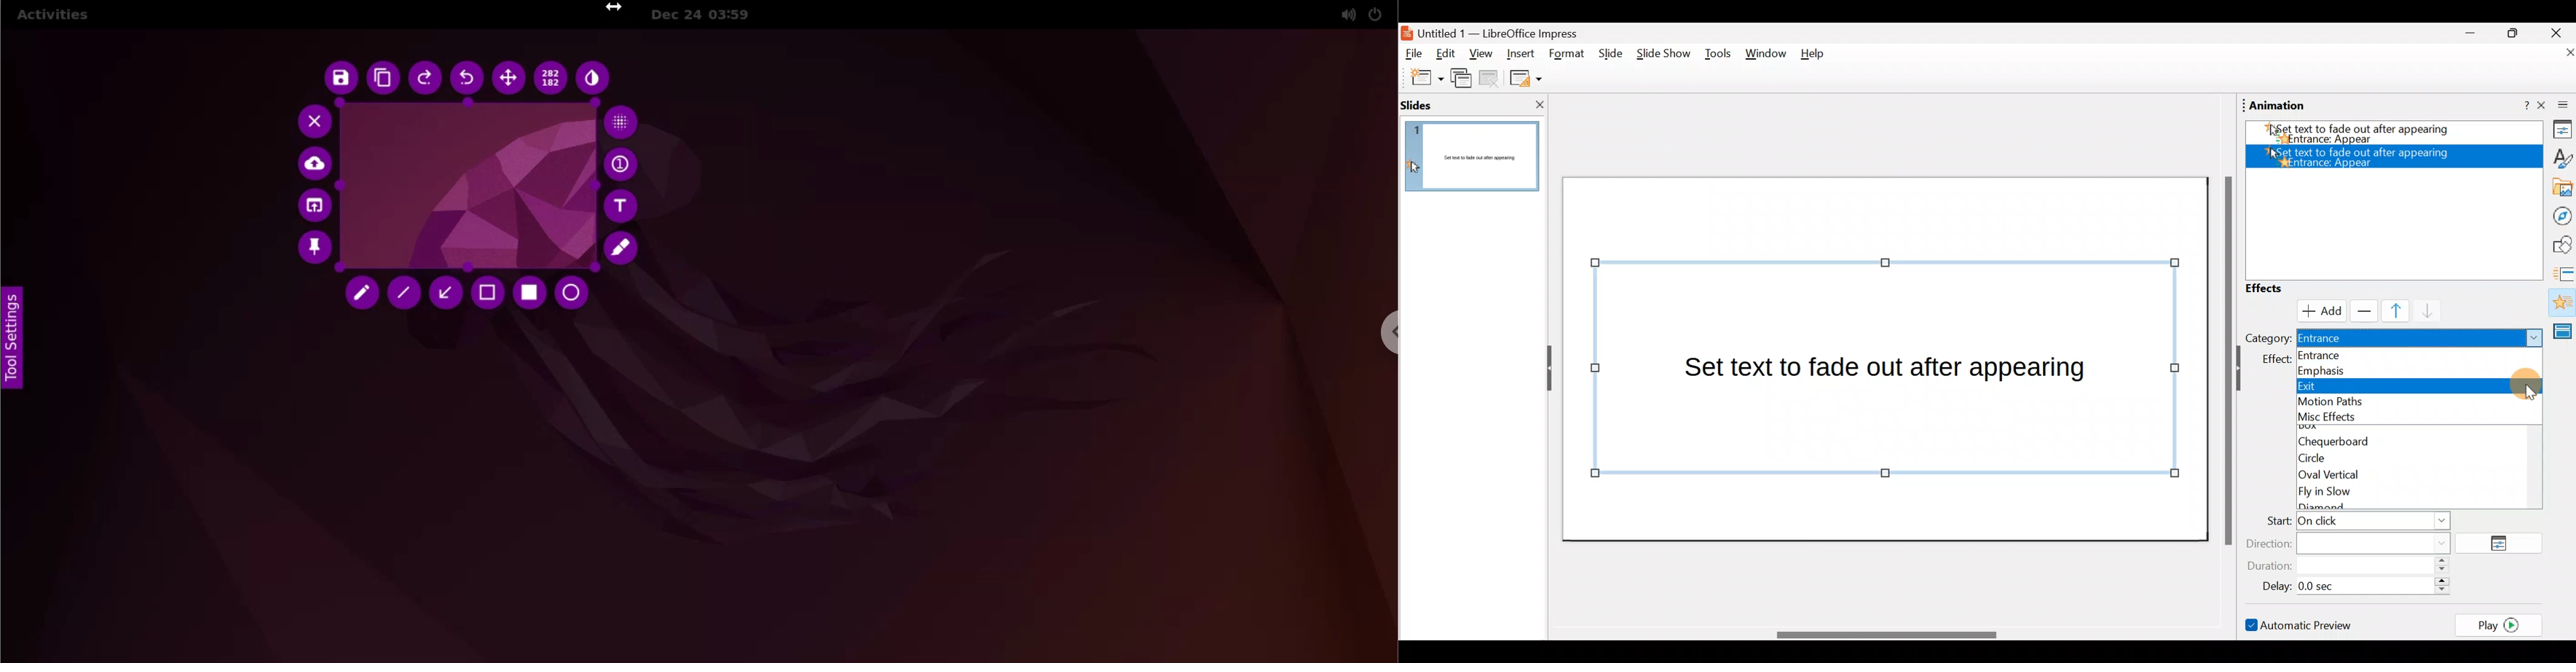 The height and width of the screenshot is (672, 2576). Describe the element at coordinates (1718, 56) in the screenshot. I see `Tools` at that location.